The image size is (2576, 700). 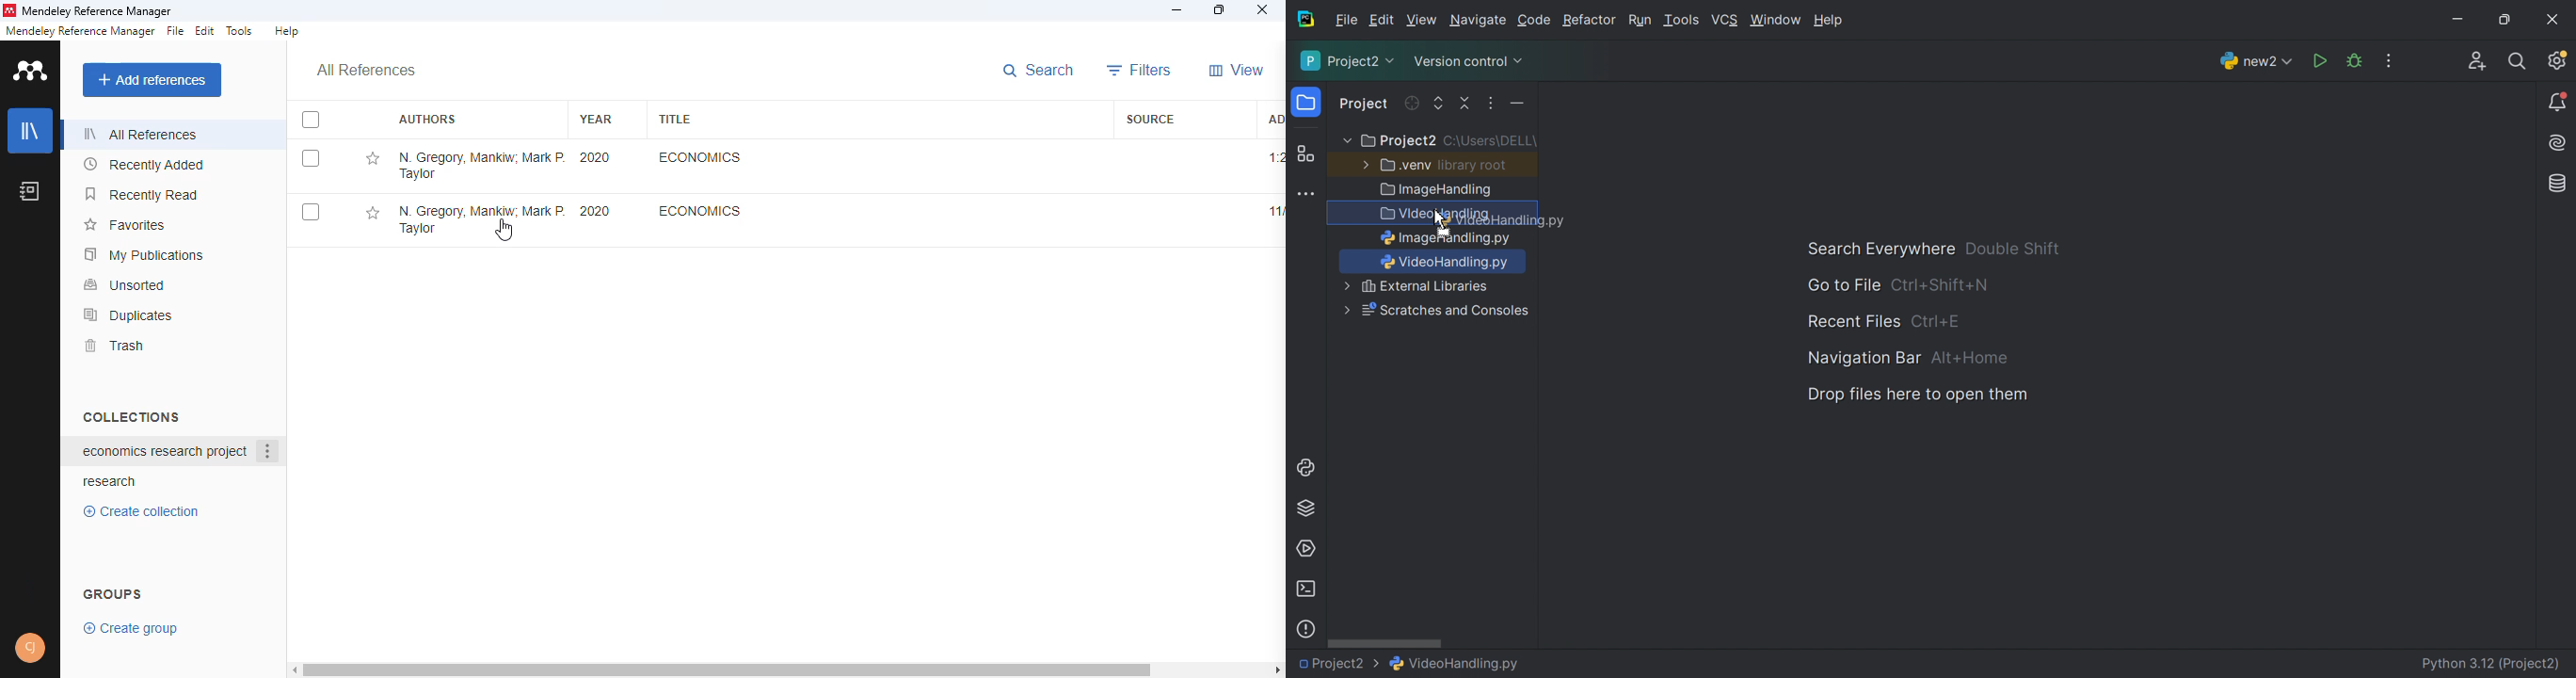 What do you see at coordinates (1262, 11) in the screenshot?
I see `close` at bounding box center [1262, 11].